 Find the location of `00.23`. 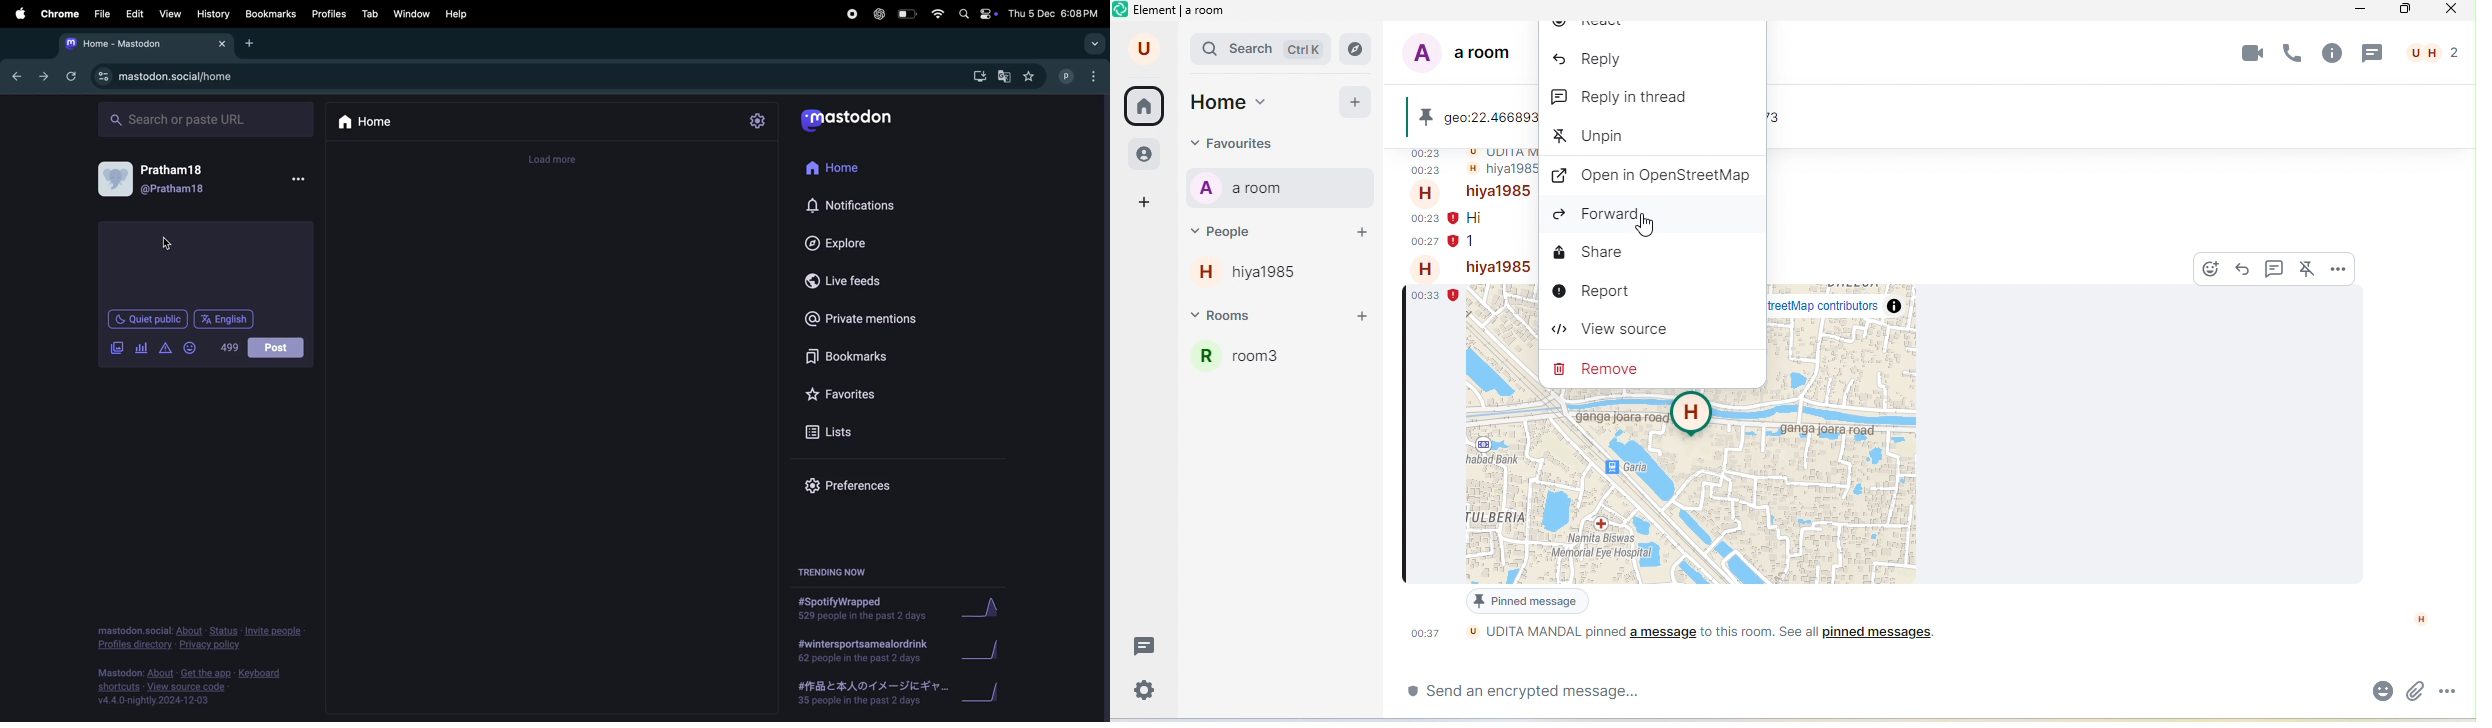

00.23 is located at coordinates (1432, 173).